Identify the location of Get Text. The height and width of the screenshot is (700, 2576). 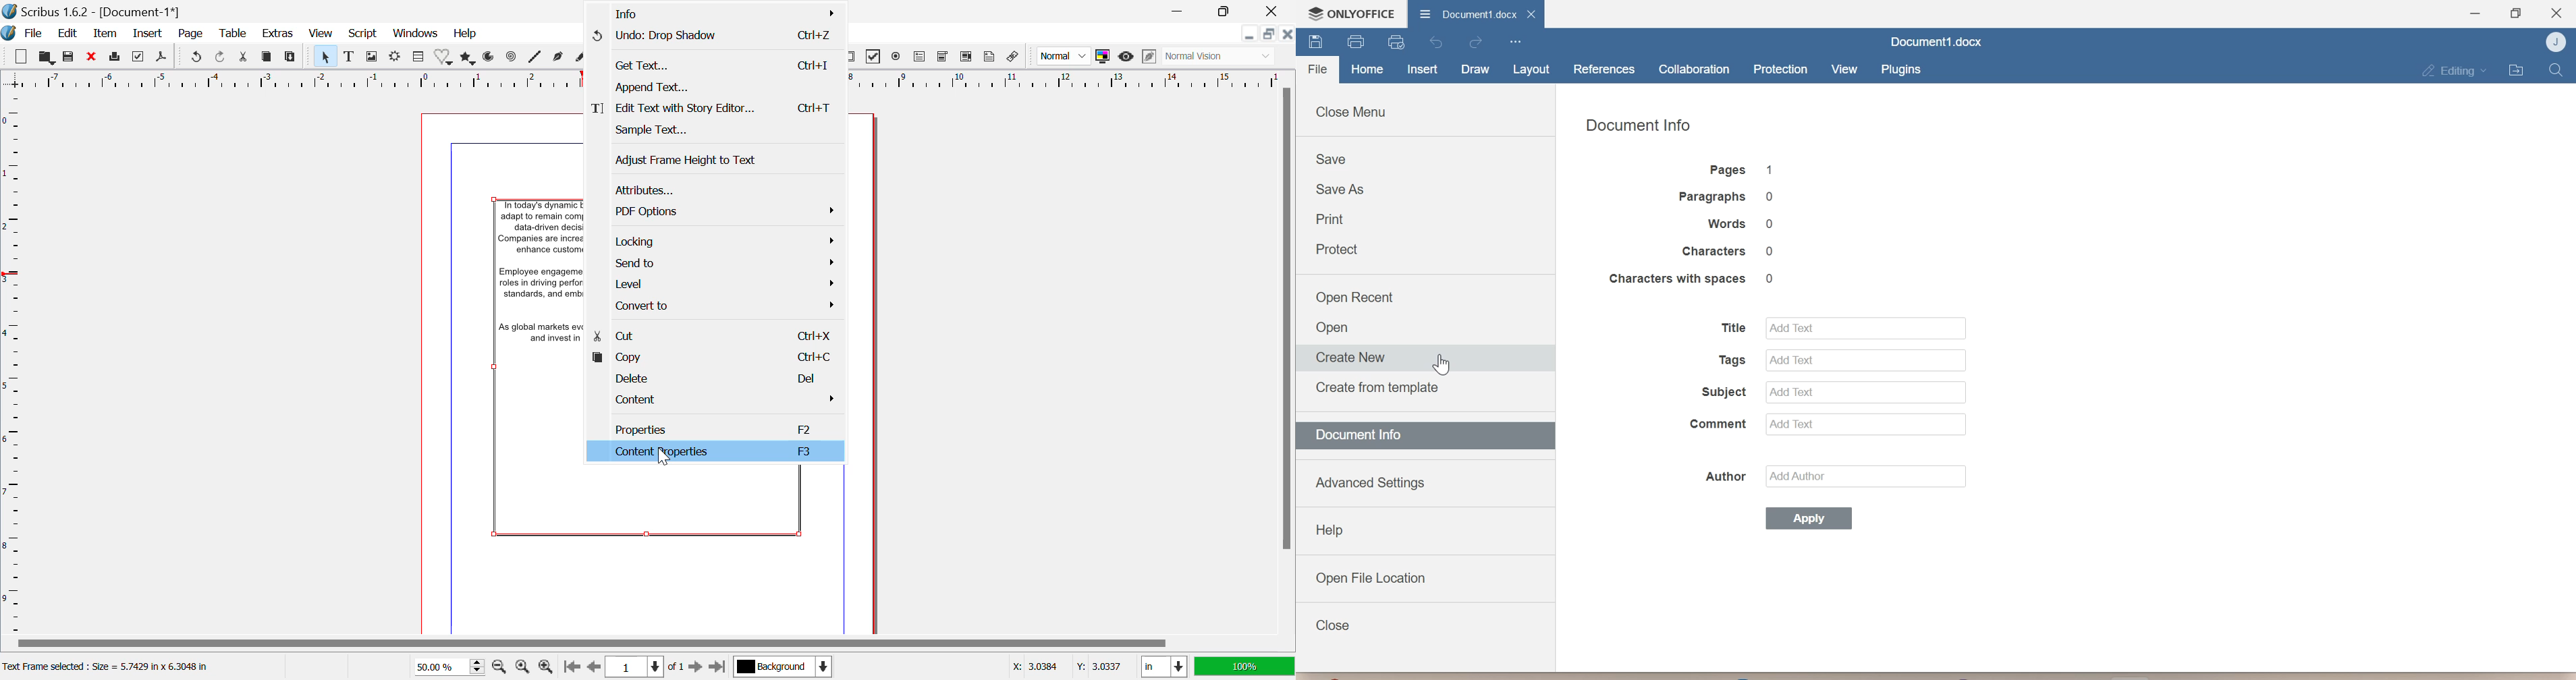
(710, 65).